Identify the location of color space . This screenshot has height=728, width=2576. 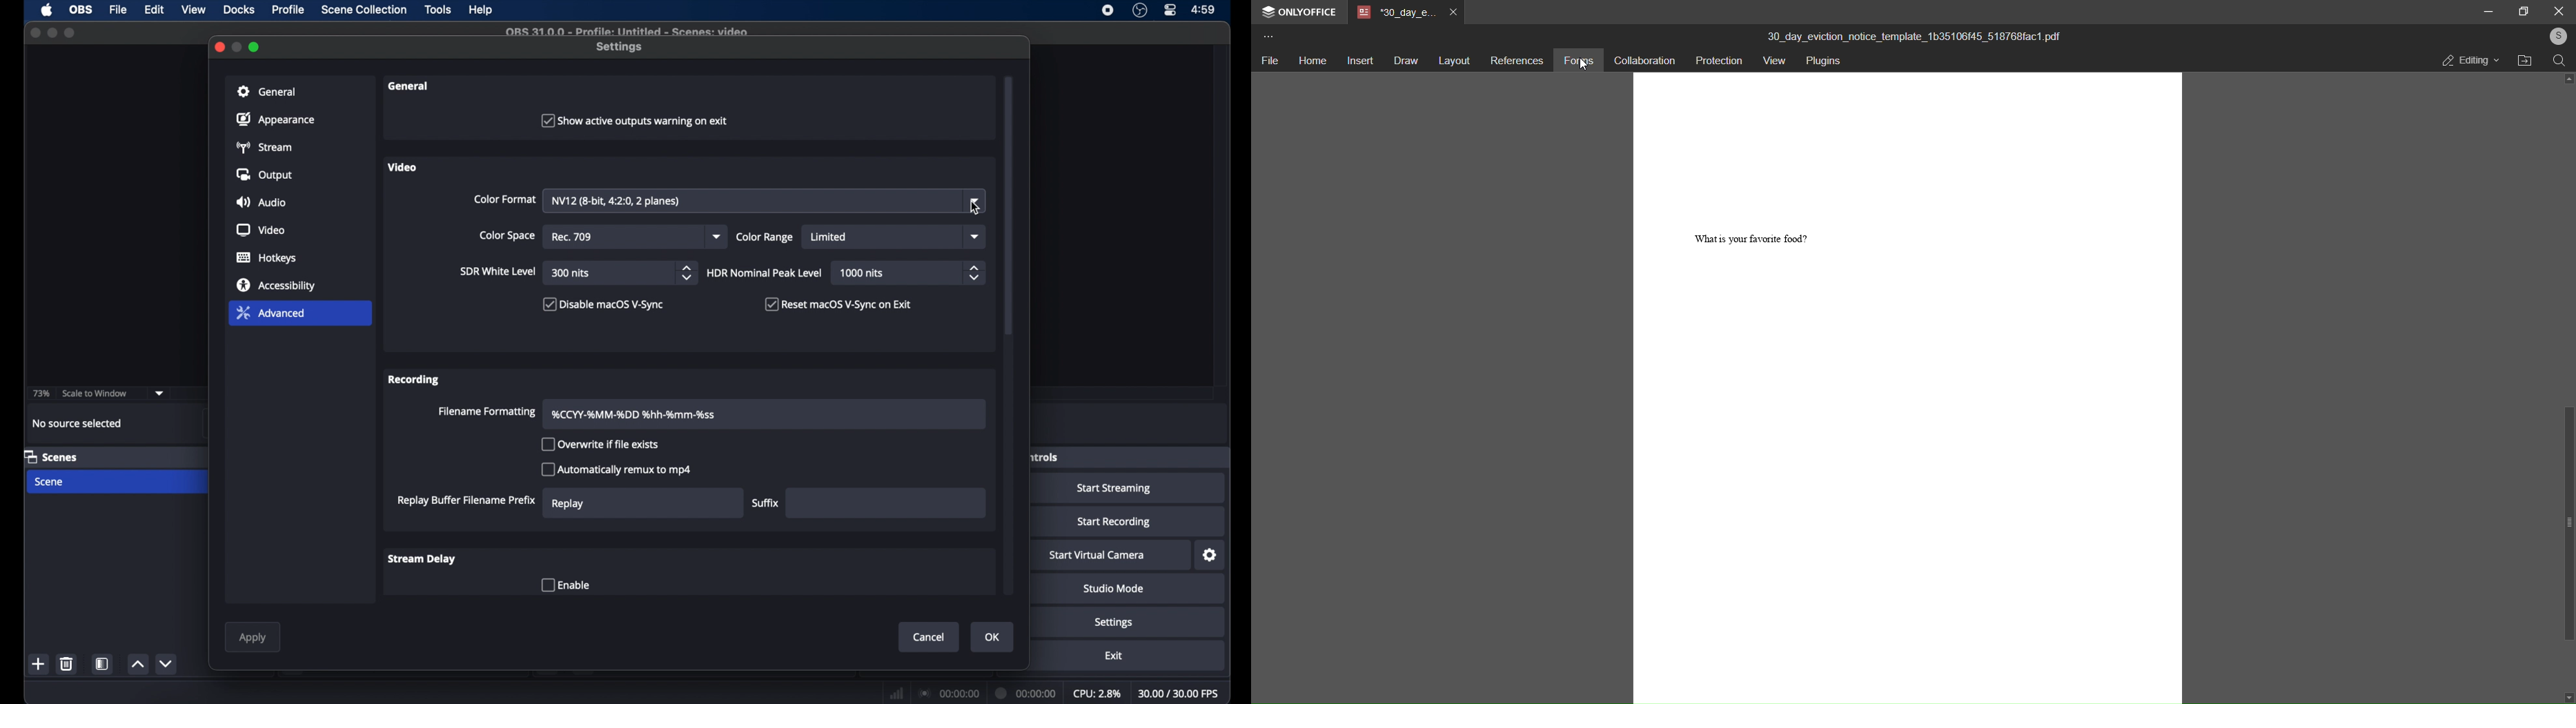
(508, 236).